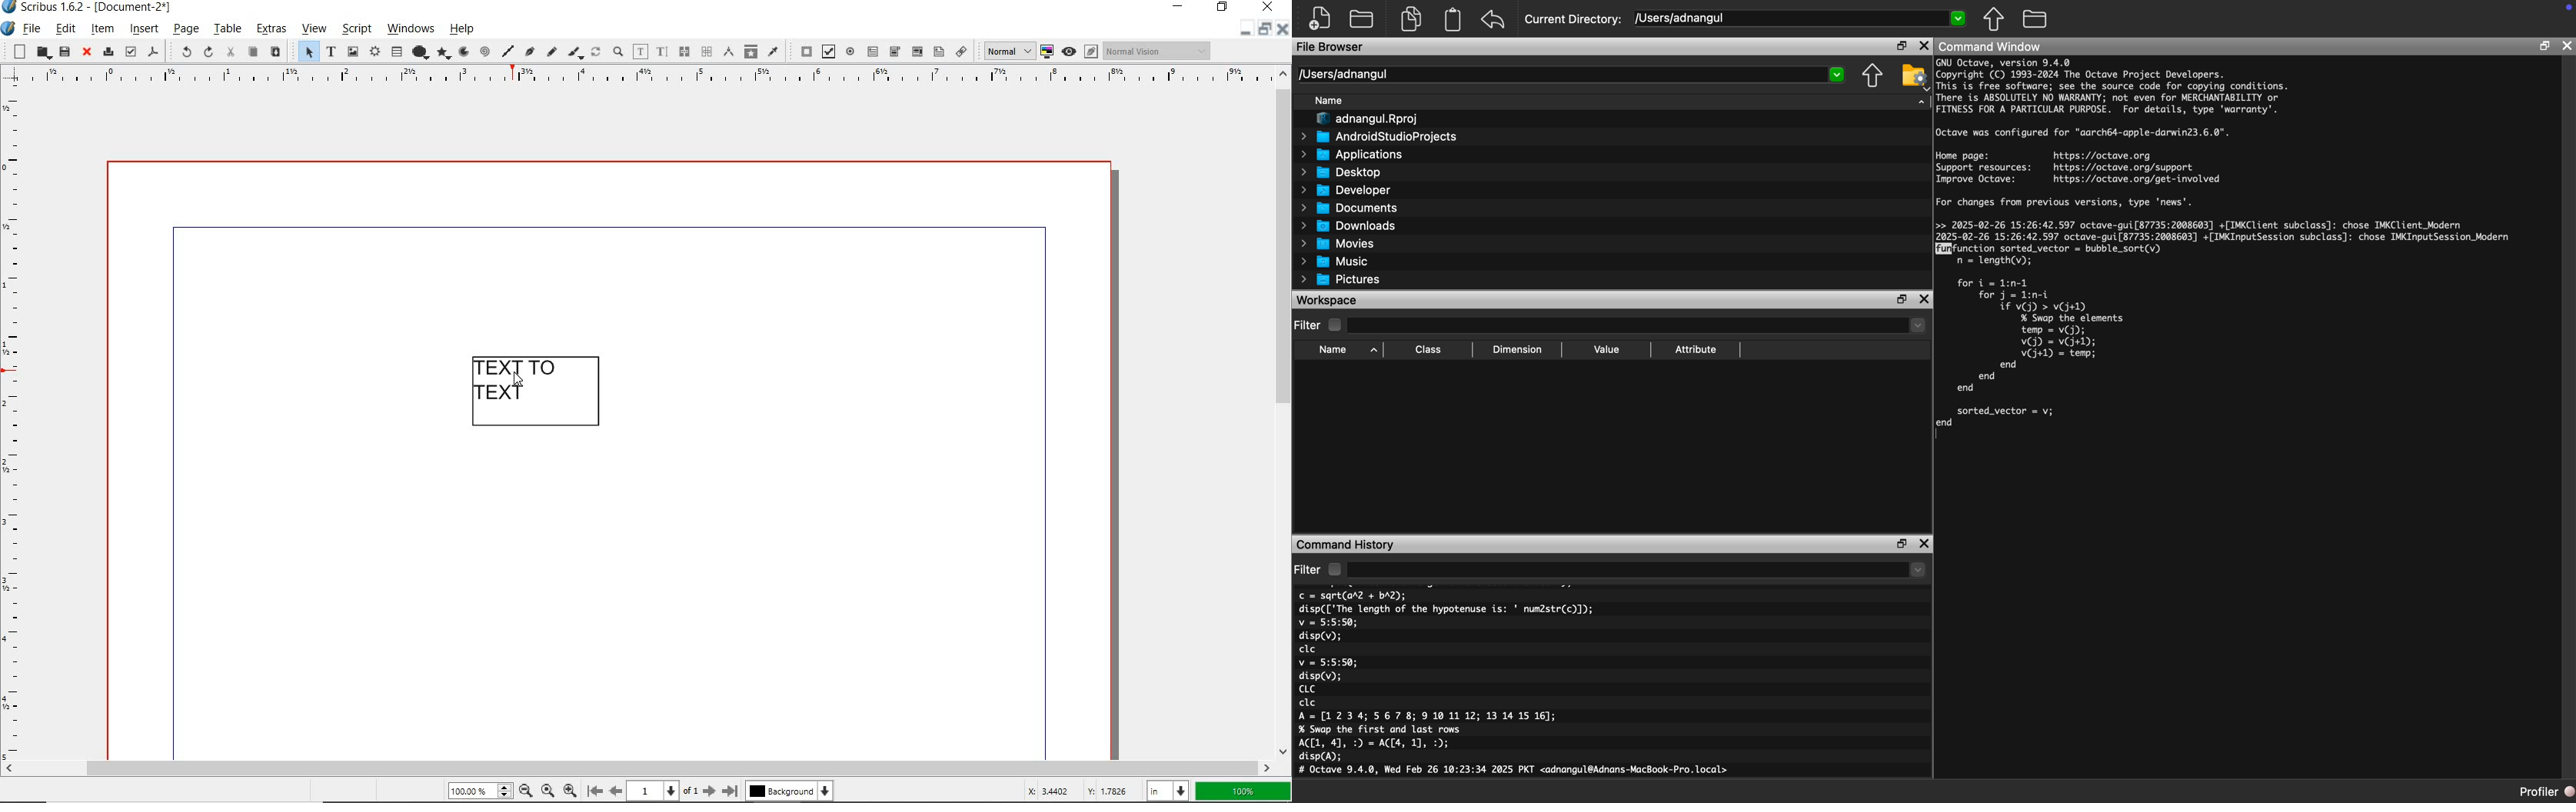 This screenshot has height=812, width=2576. What do you see at coordinates (1348, 225) in the screenshot?
I see `Downloads` at bounding box center [1348, 225].